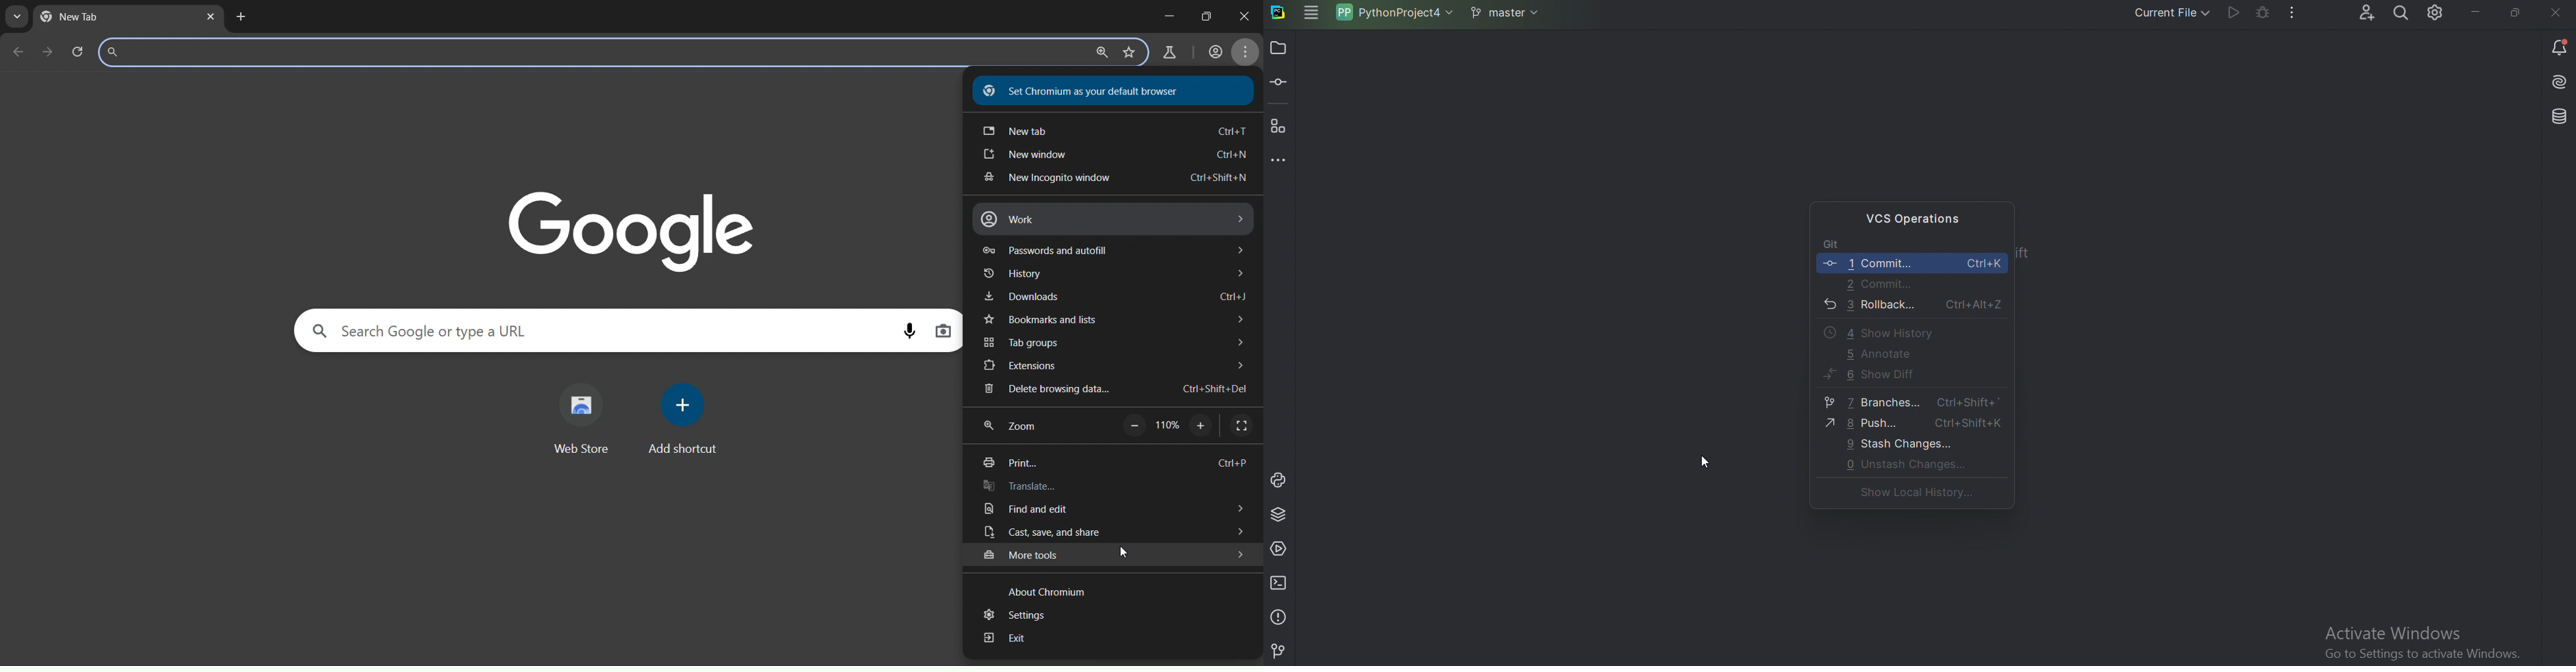 The width and height of the screenshot is (2576, 672). What do you see at coordinates (1874, 332) in the screenshot?
I see `Show history` at bounding box center [1874, 332].